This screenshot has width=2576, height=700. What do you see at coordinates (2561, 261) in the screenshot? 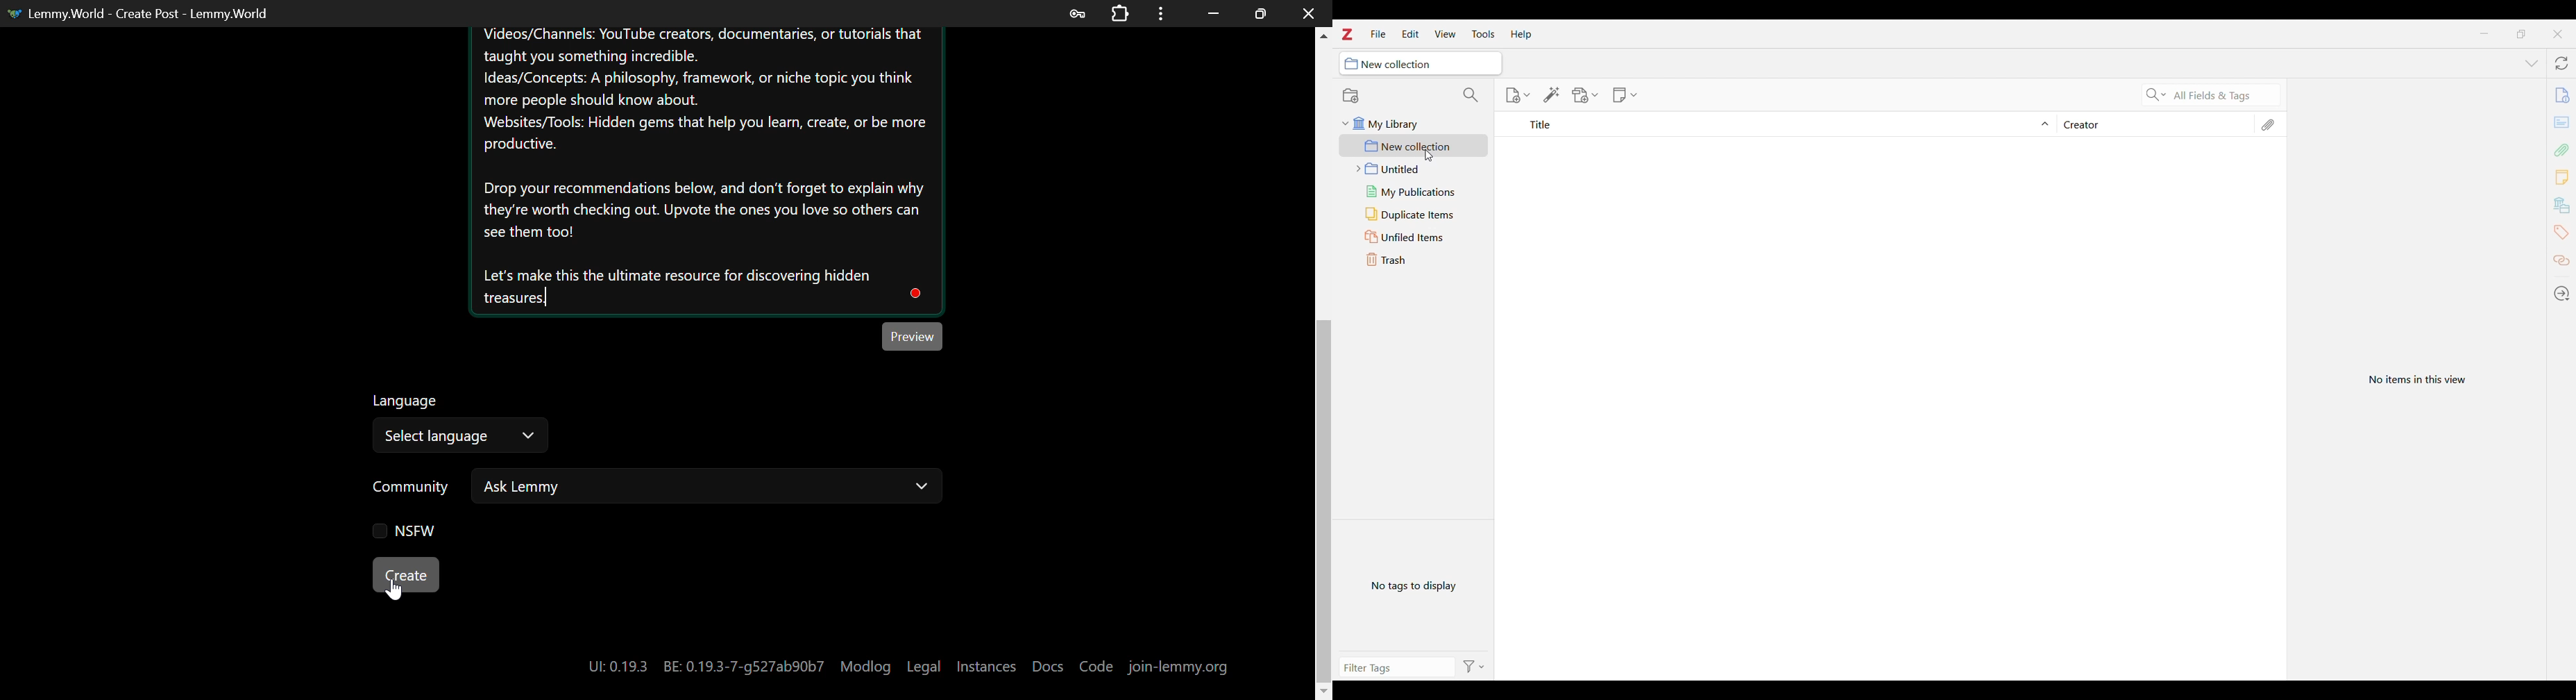
I see `Related` at bounding box center [2561, 261].